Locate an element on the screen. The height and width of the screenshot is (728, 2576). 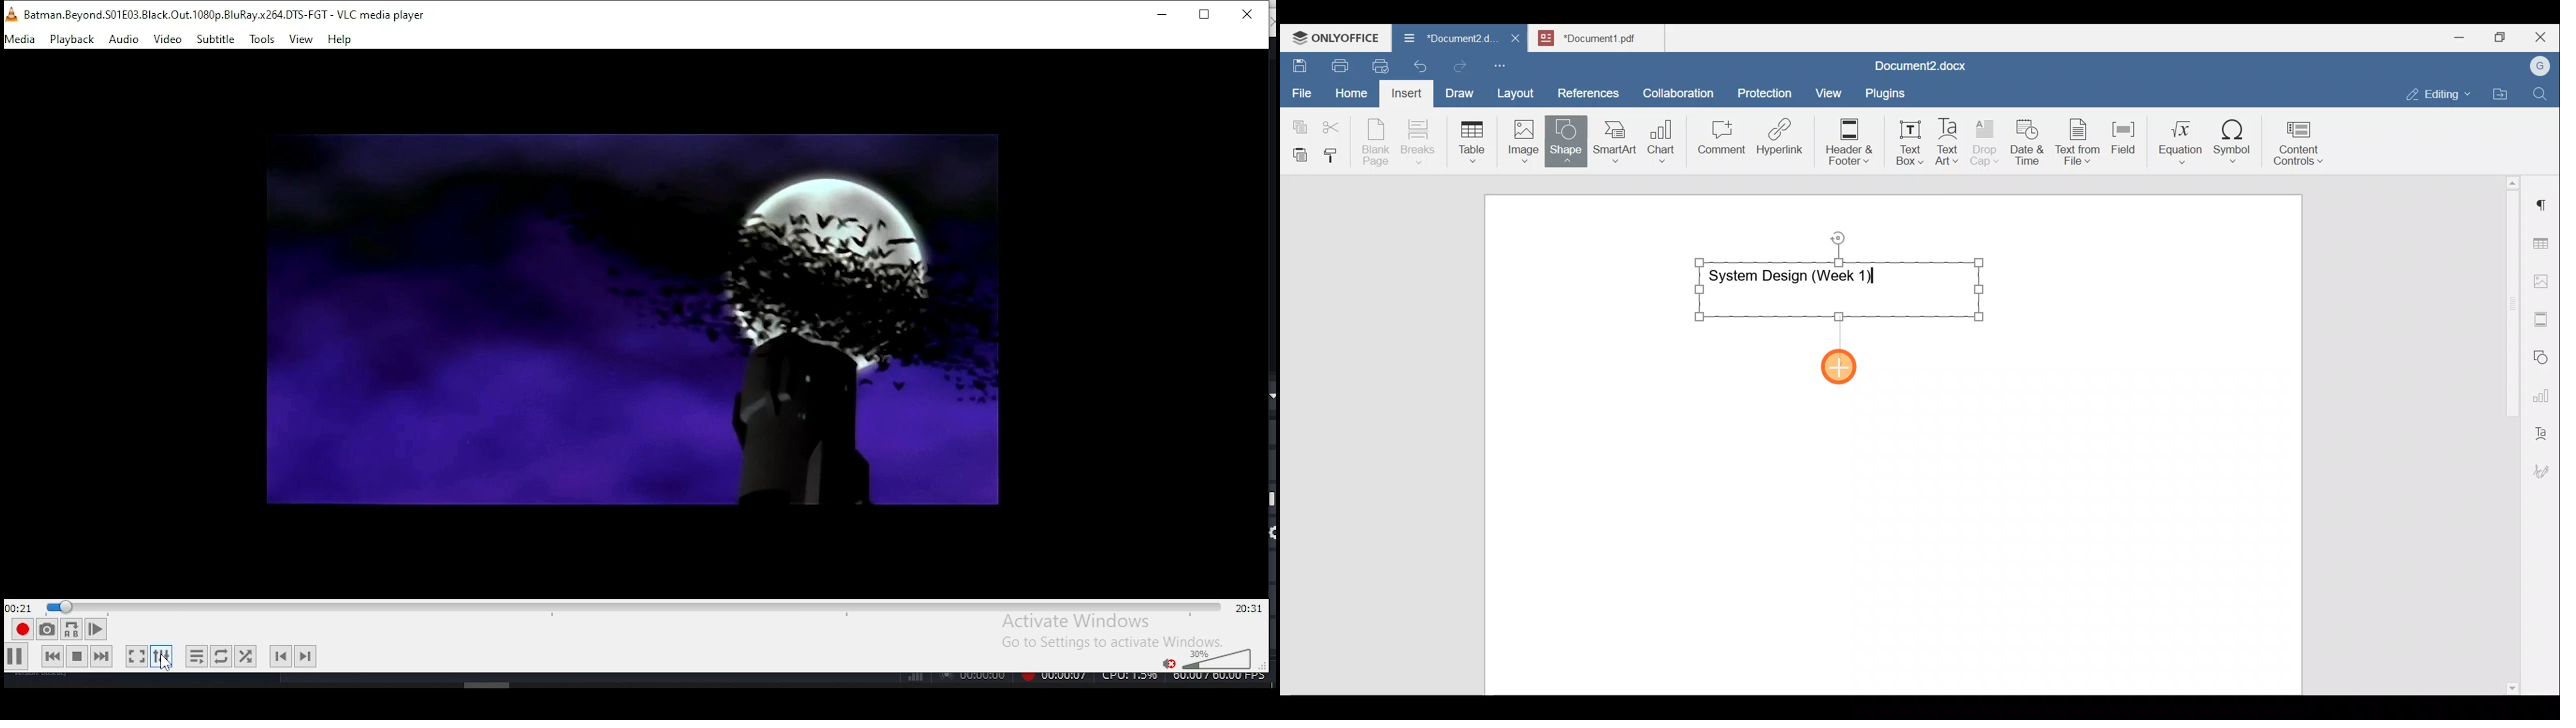
ONLYOFFICE is located at coordinates (1337, 37).